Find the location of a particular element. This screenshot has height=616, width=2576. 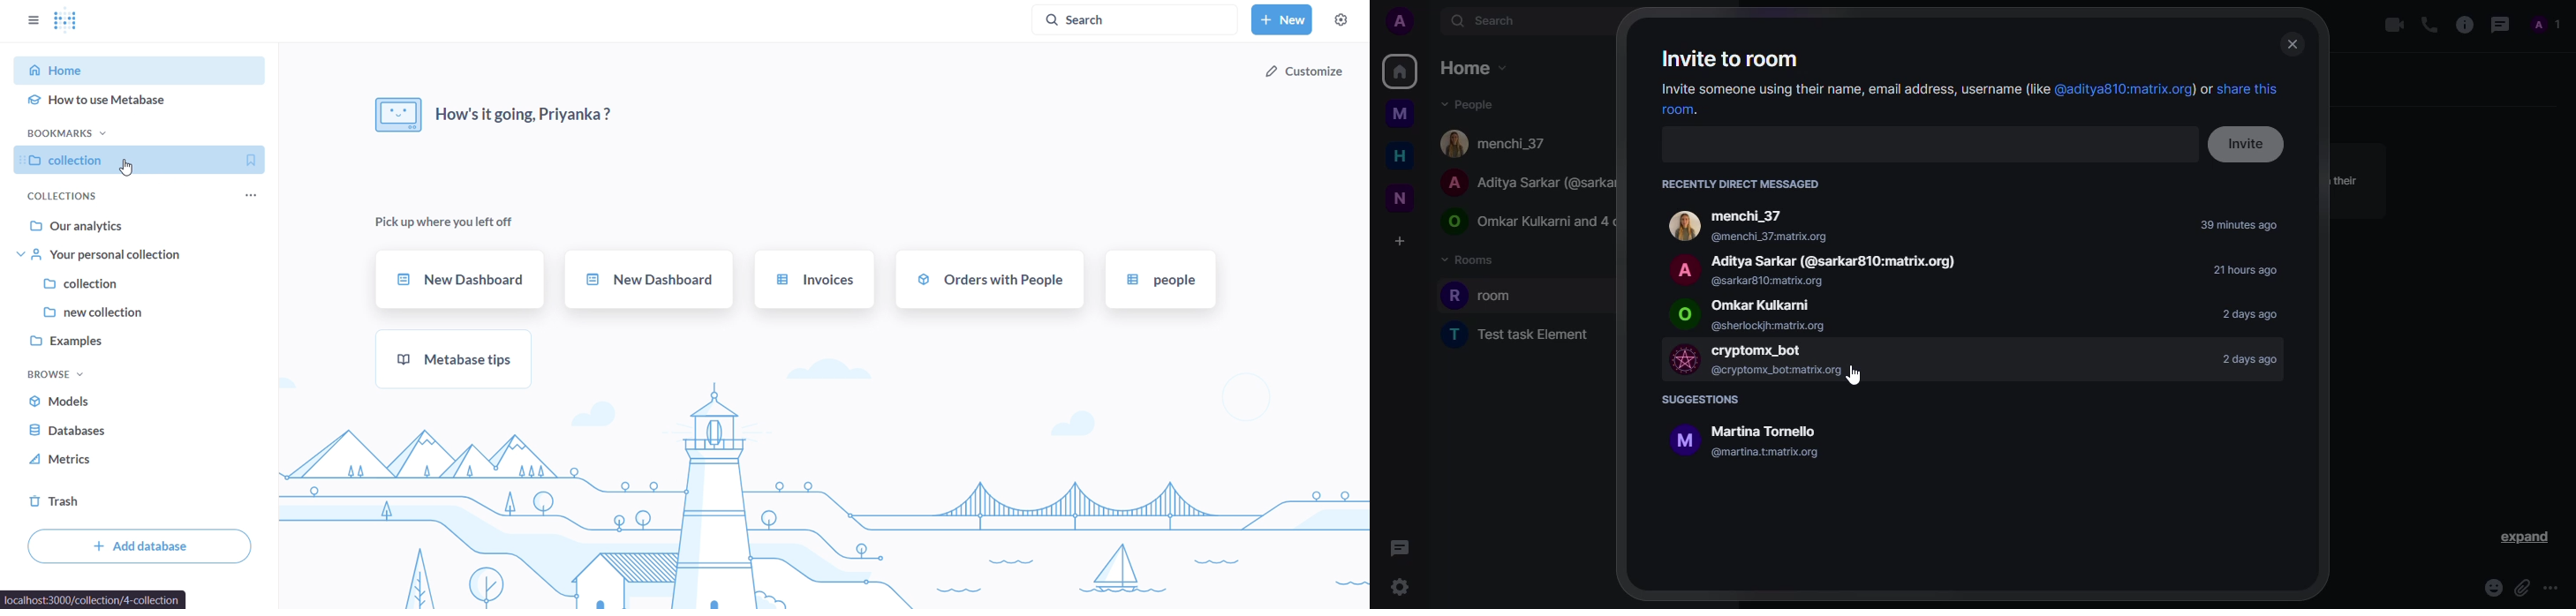

video call is located at coordinates (2391, 25).